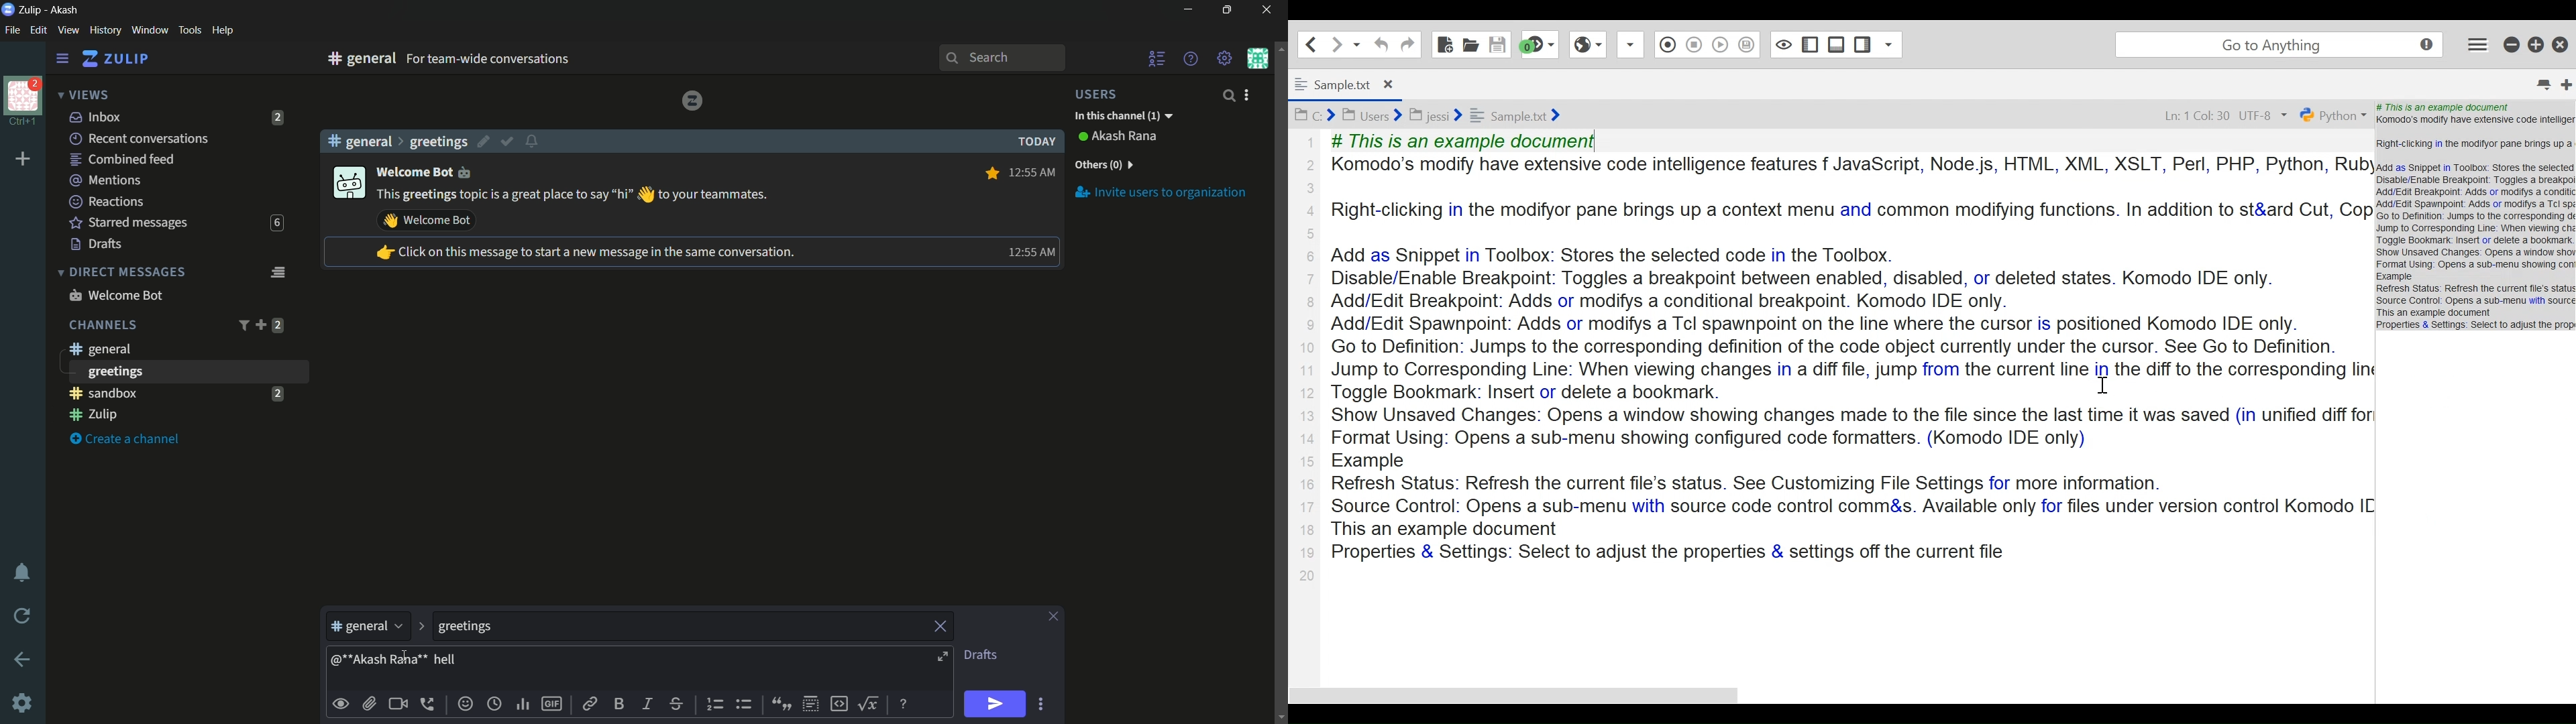 Image resolution: width=2576 pixels, height=728 pixels. Describe the element at coordinates (680, 627) in the screenshot. I see `topic` at that location.